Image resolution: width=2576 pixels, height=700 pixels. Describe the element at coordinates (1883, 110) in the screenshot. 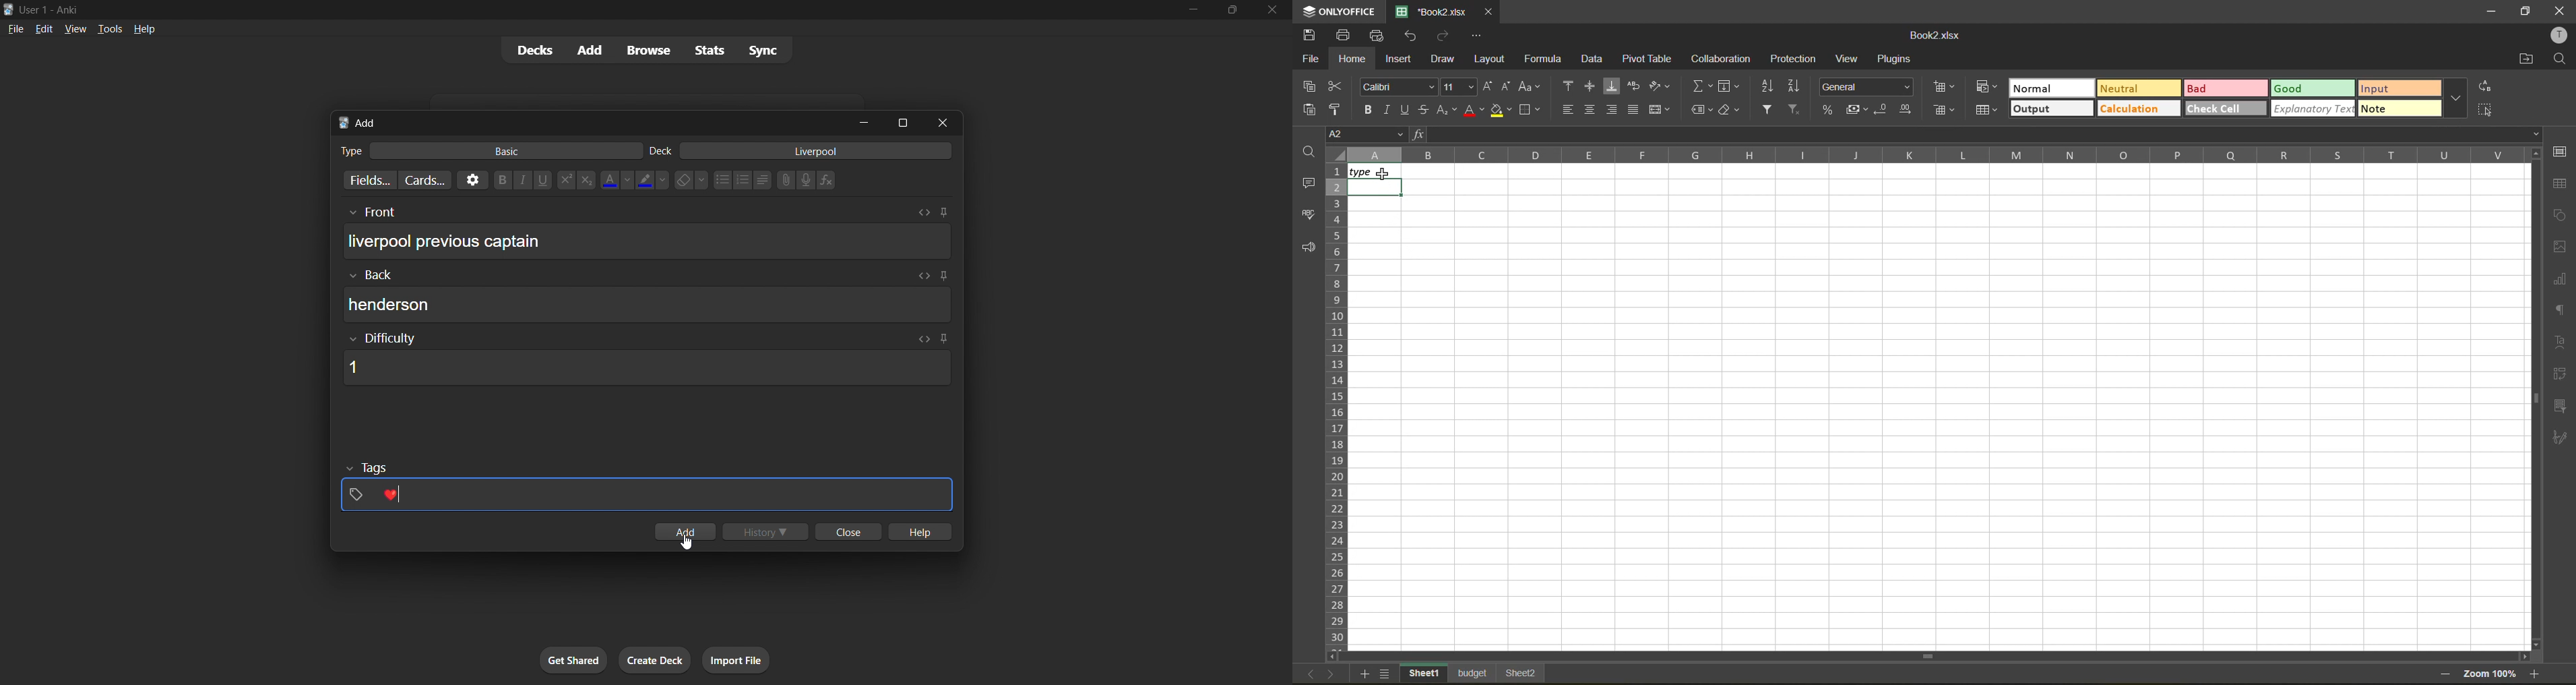

I see `decrease decimal` at that location.